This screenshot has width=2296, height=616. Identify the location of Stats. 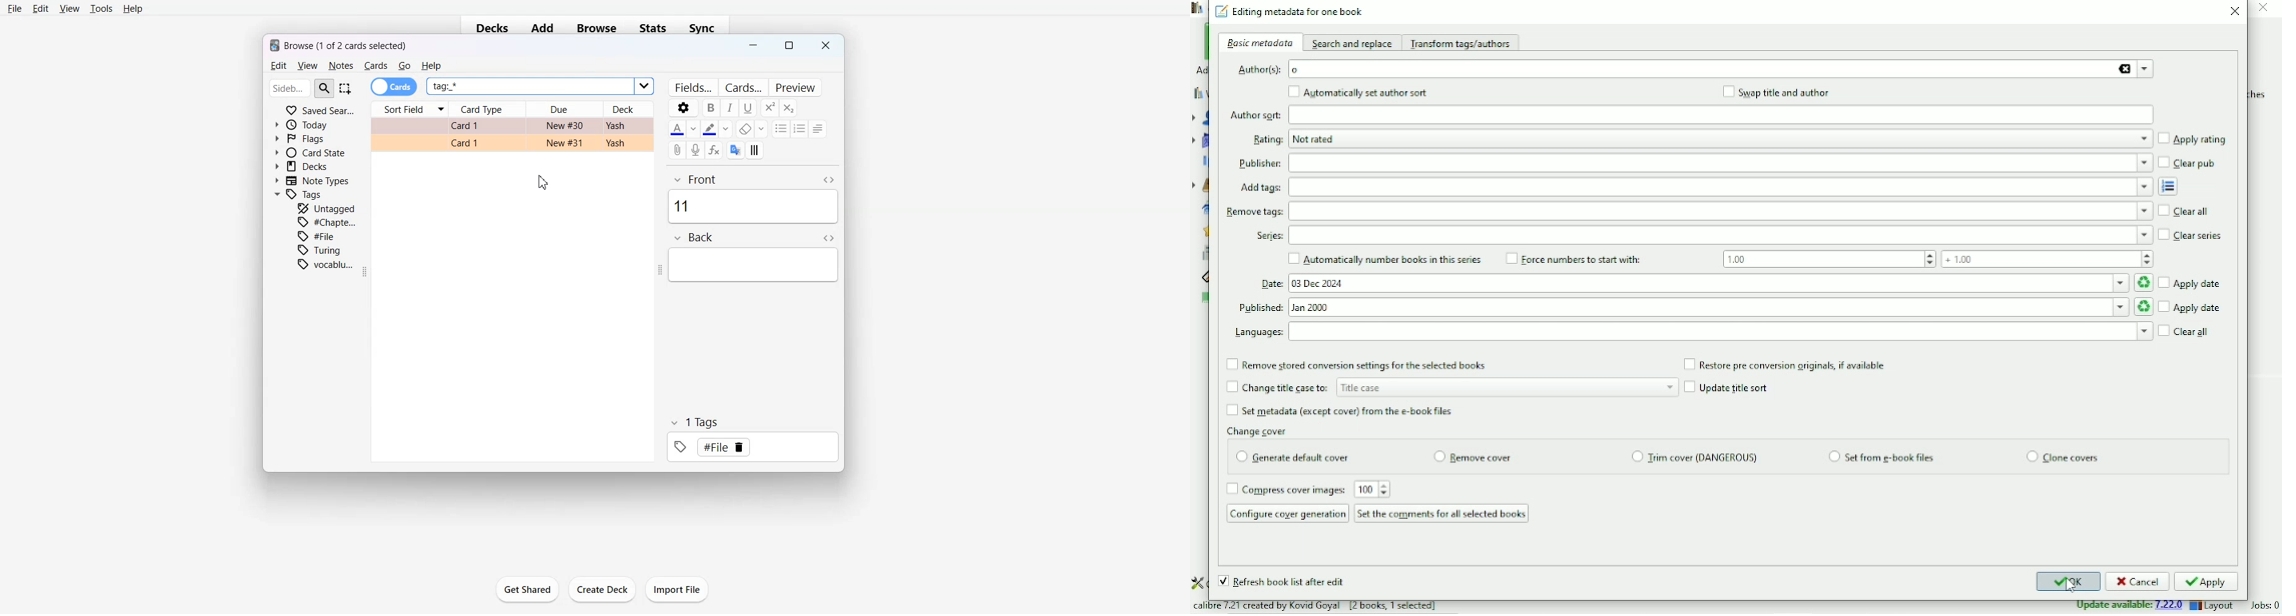
(655, 28).